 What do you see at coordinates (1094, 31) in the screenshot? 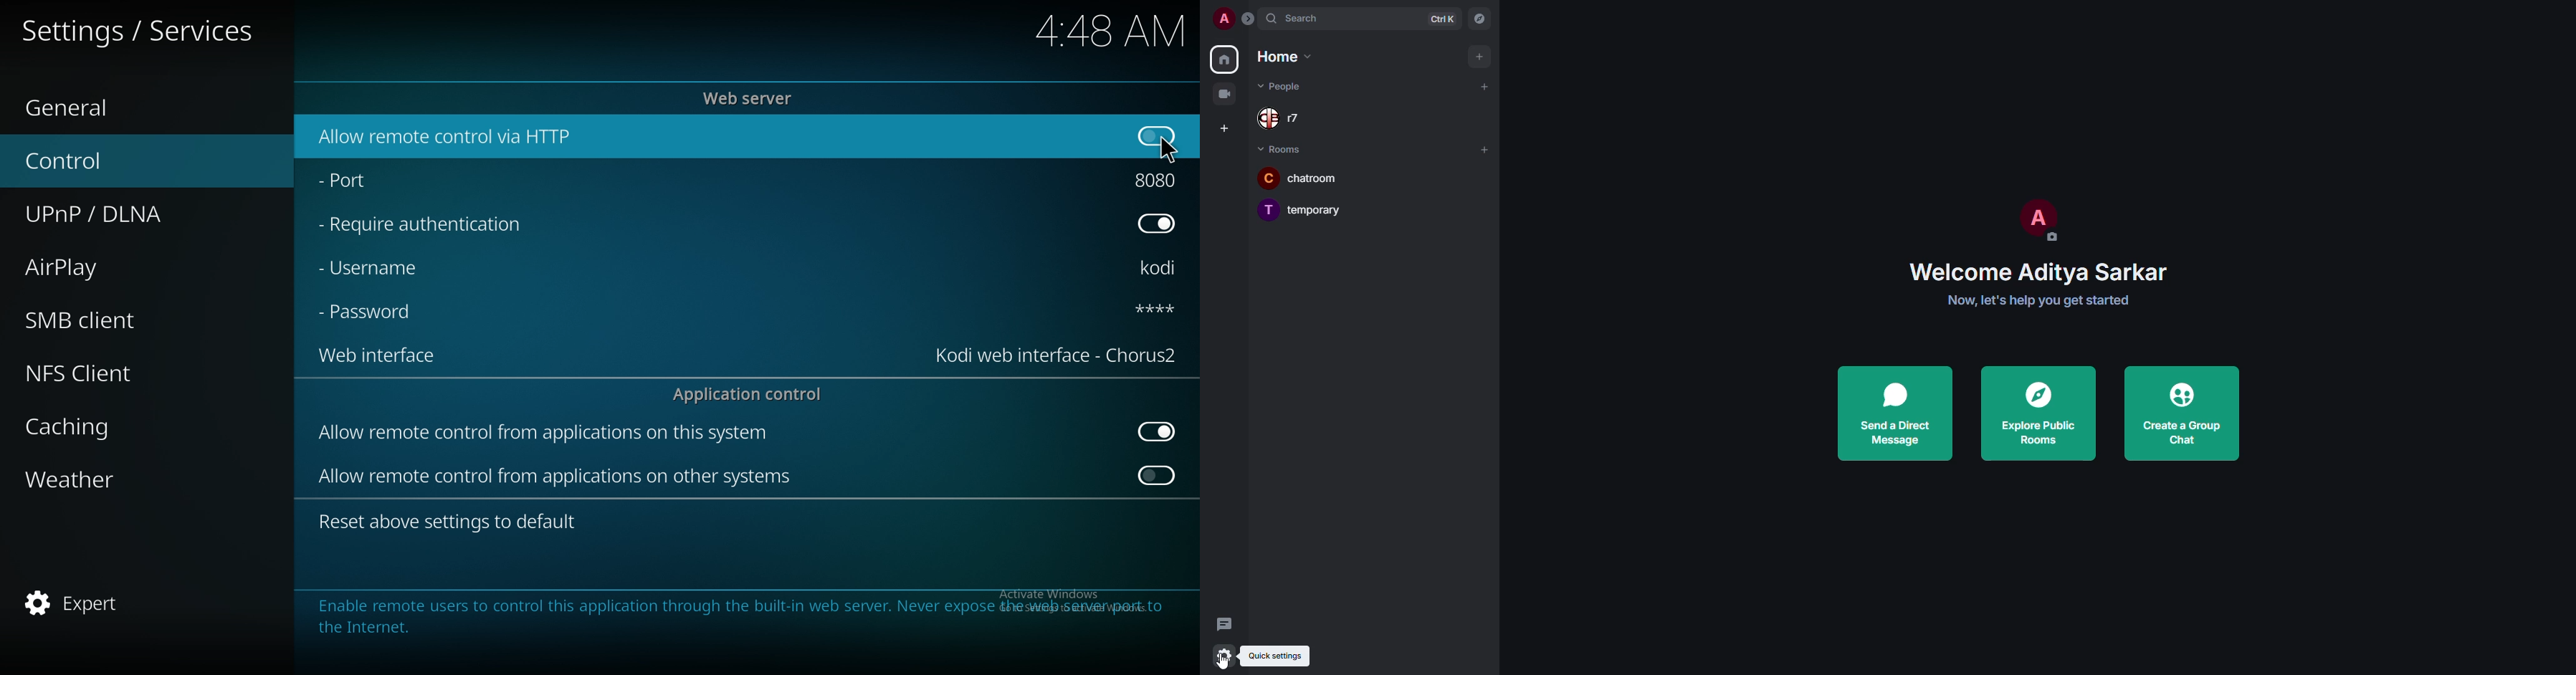
I see `` at bounding box center [1094, 31].